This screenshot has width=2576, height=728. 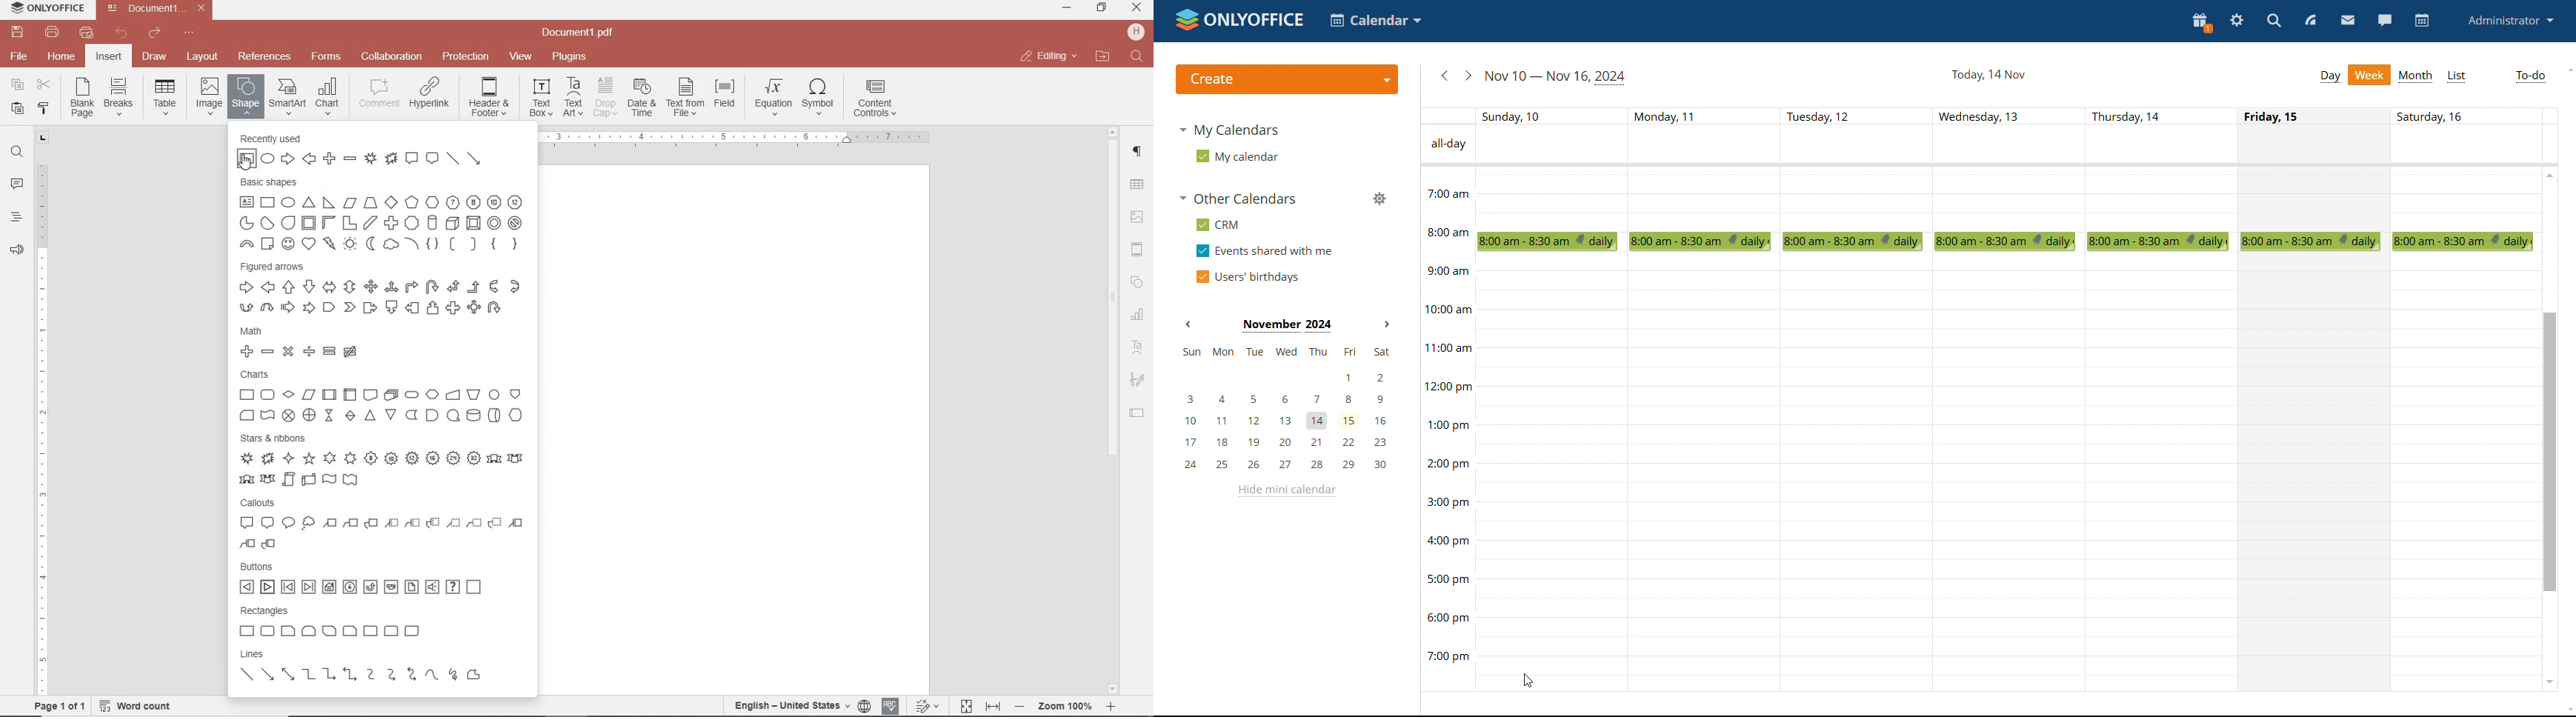 What do you see at coordinates (122, 33) in the screenshot?
I see `undo` at bounding box center [122, 33].